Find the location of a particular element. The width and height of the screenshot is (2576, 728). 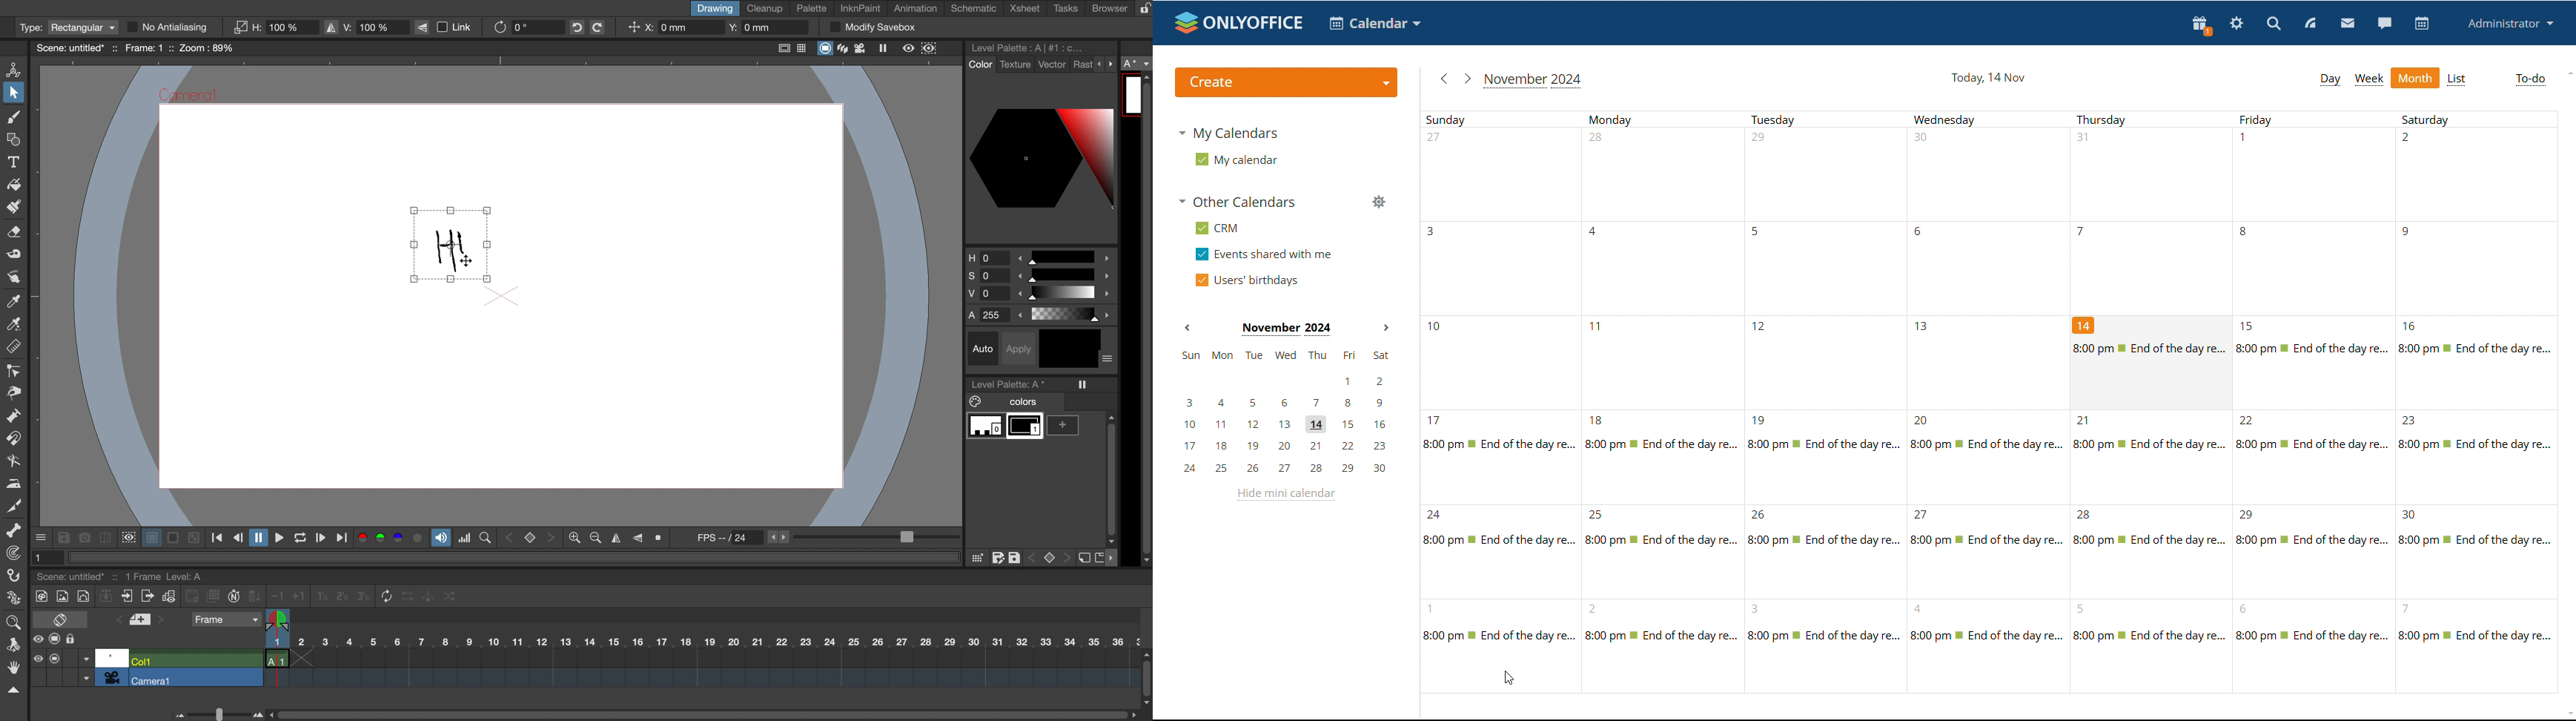

animate tool is located at coordinates (16, 68).